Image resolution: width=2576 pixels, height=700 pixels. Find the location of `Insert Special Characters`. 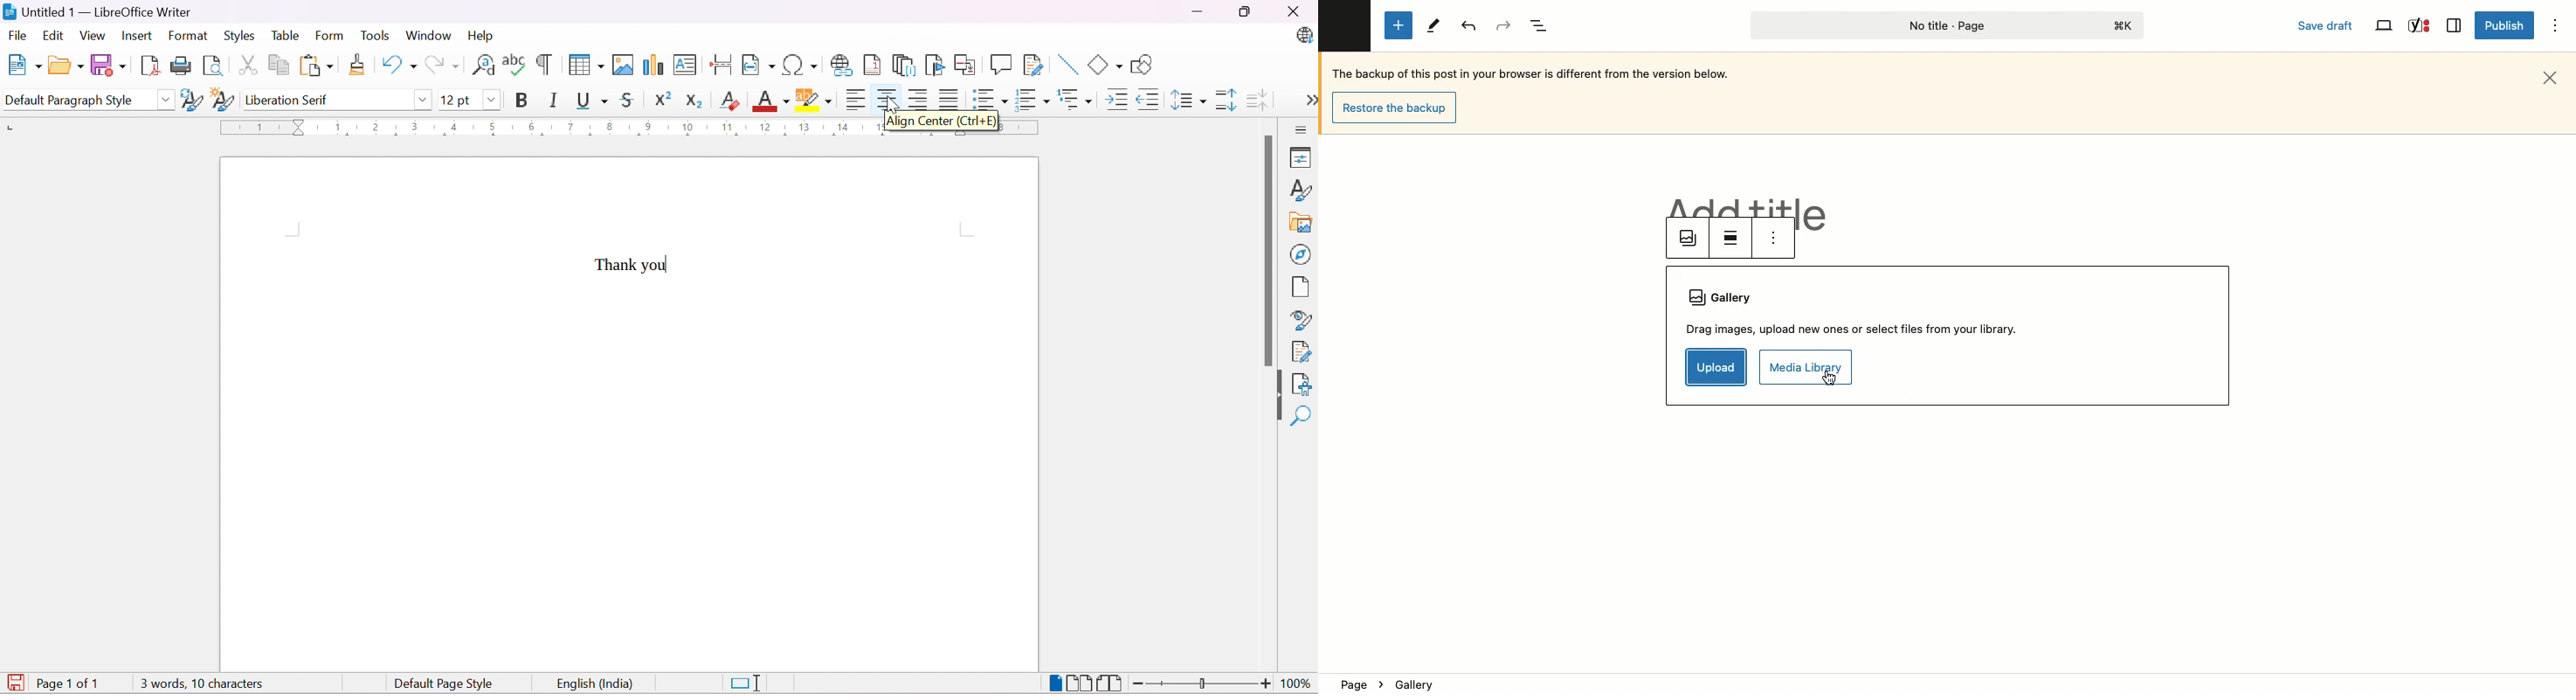

Insert Special Characters is located at coordinates (801, 65).